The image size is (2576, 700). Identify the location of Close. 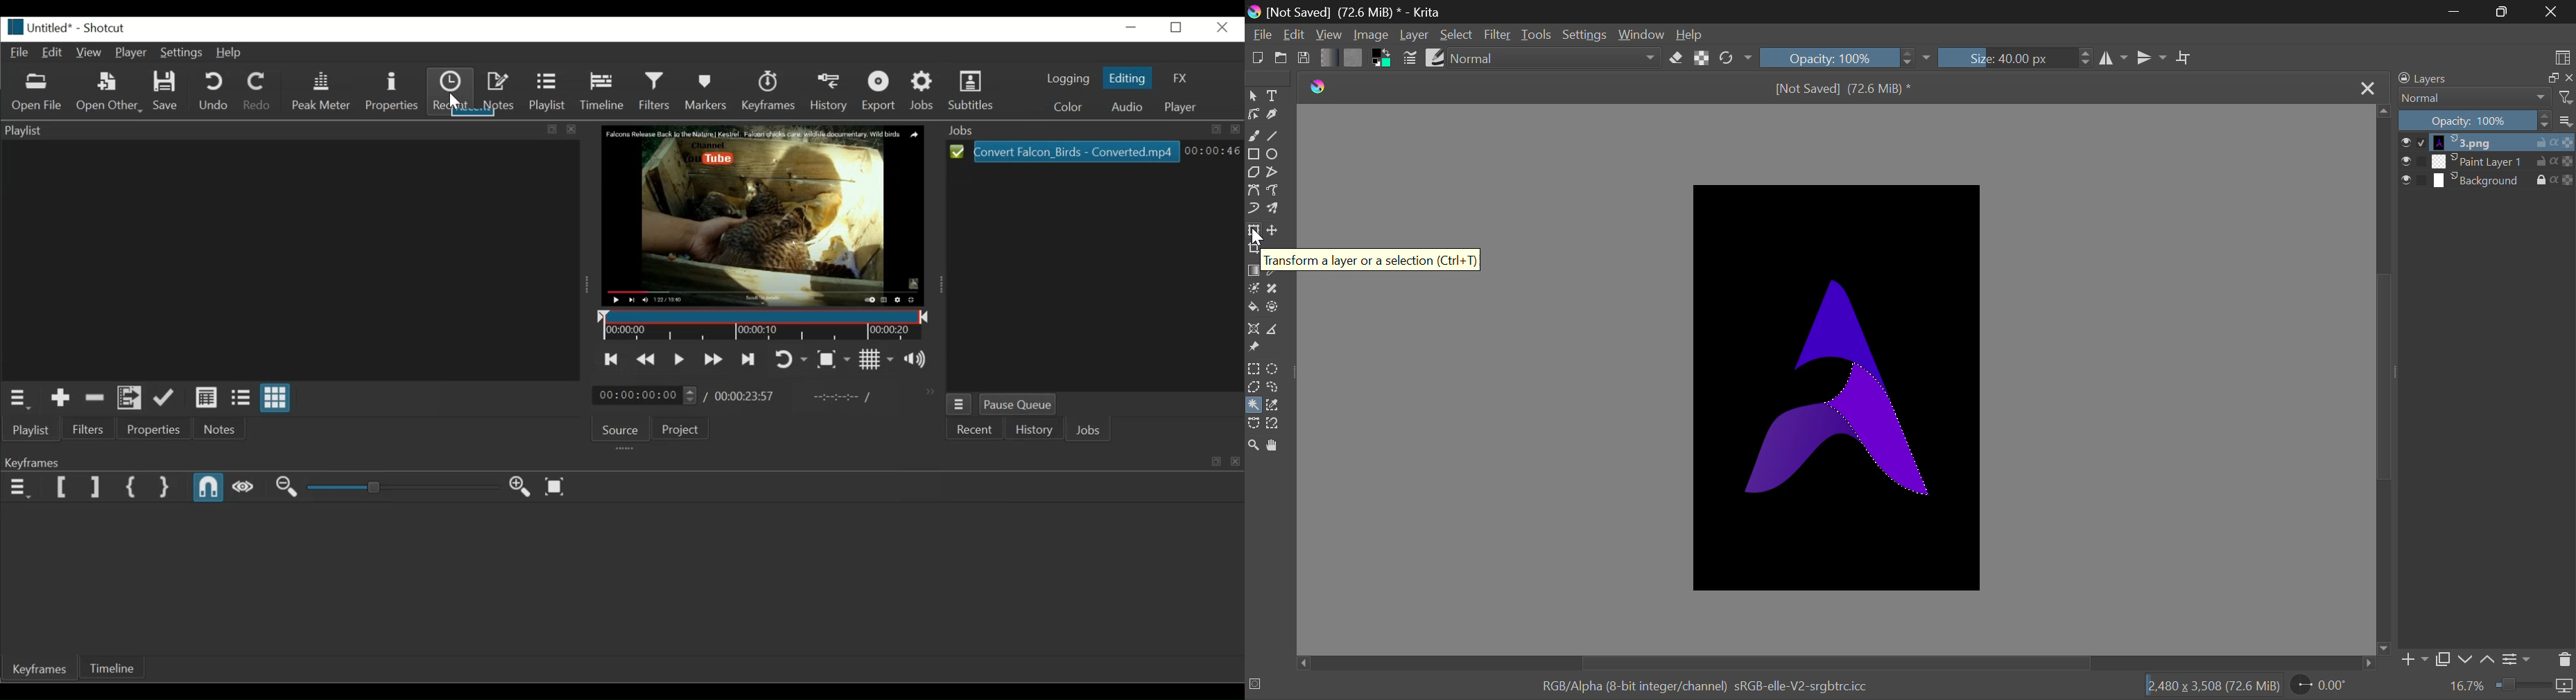
(1220, 27).